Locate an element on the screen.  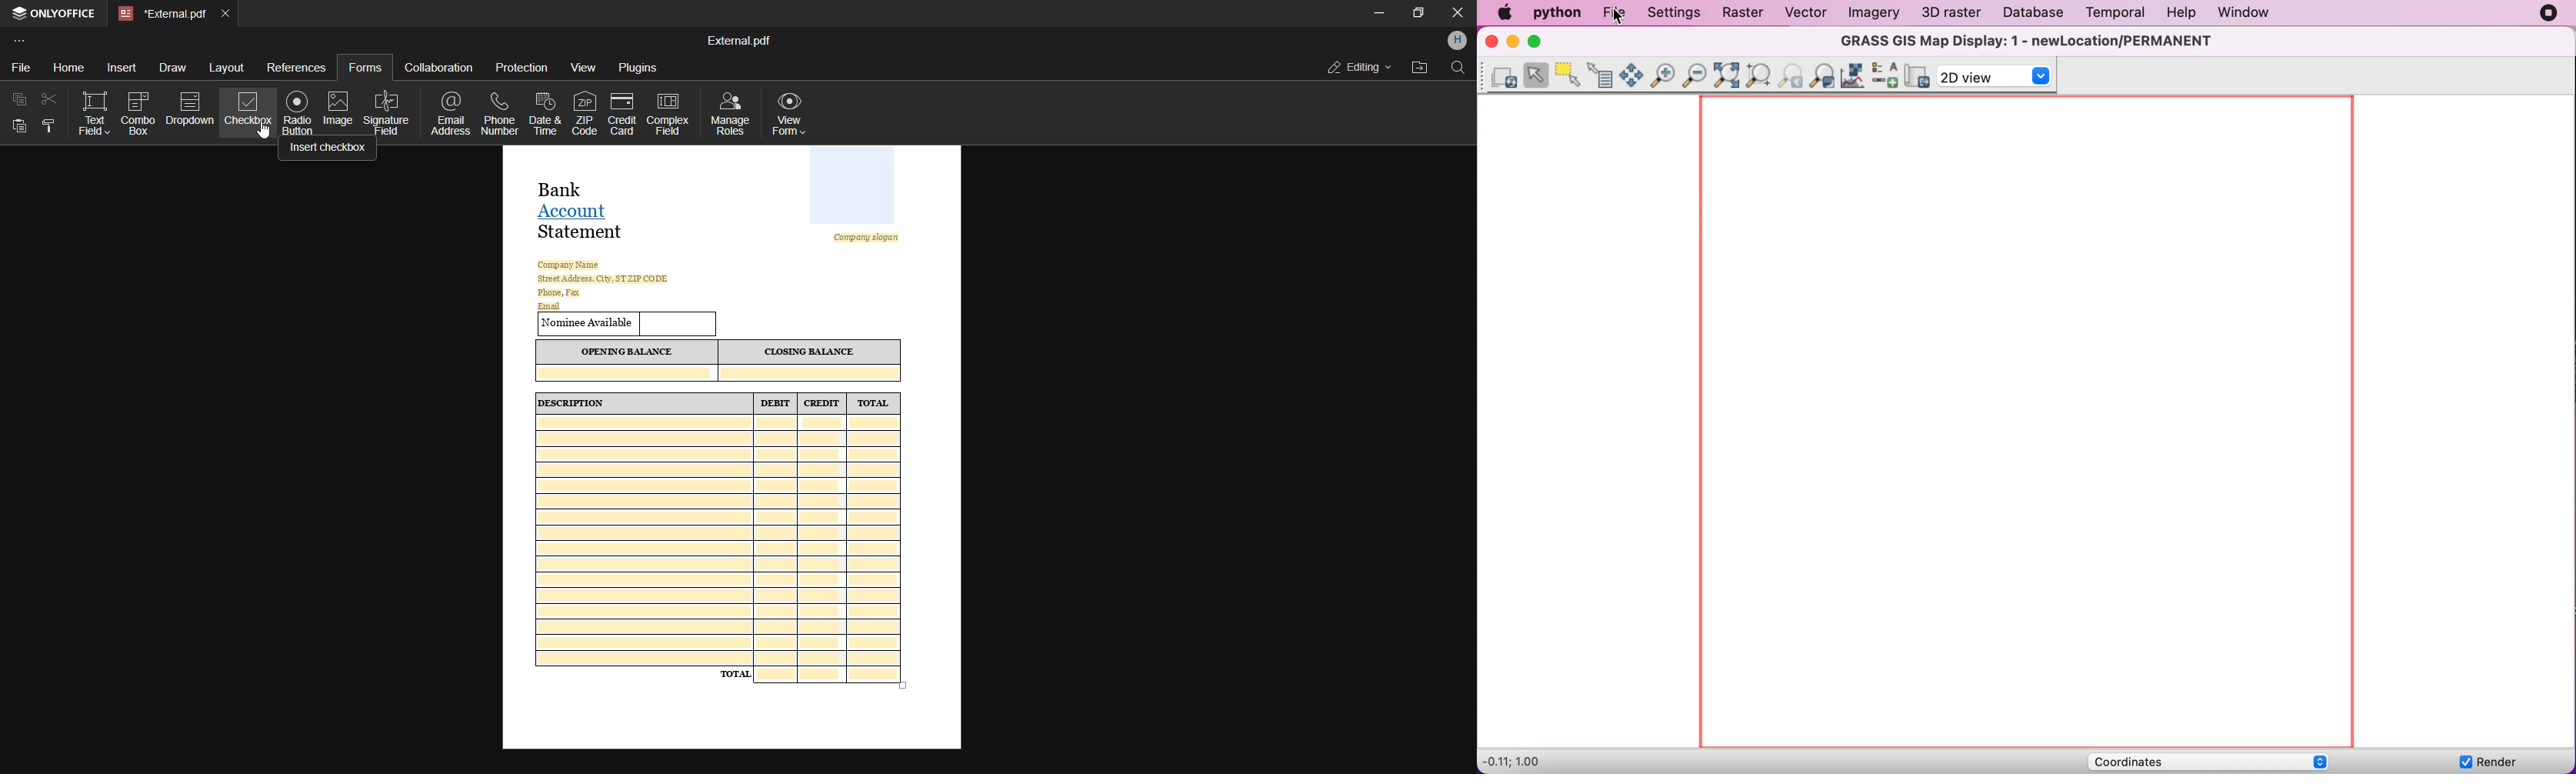
phone number is located at coordinates (502, 113).